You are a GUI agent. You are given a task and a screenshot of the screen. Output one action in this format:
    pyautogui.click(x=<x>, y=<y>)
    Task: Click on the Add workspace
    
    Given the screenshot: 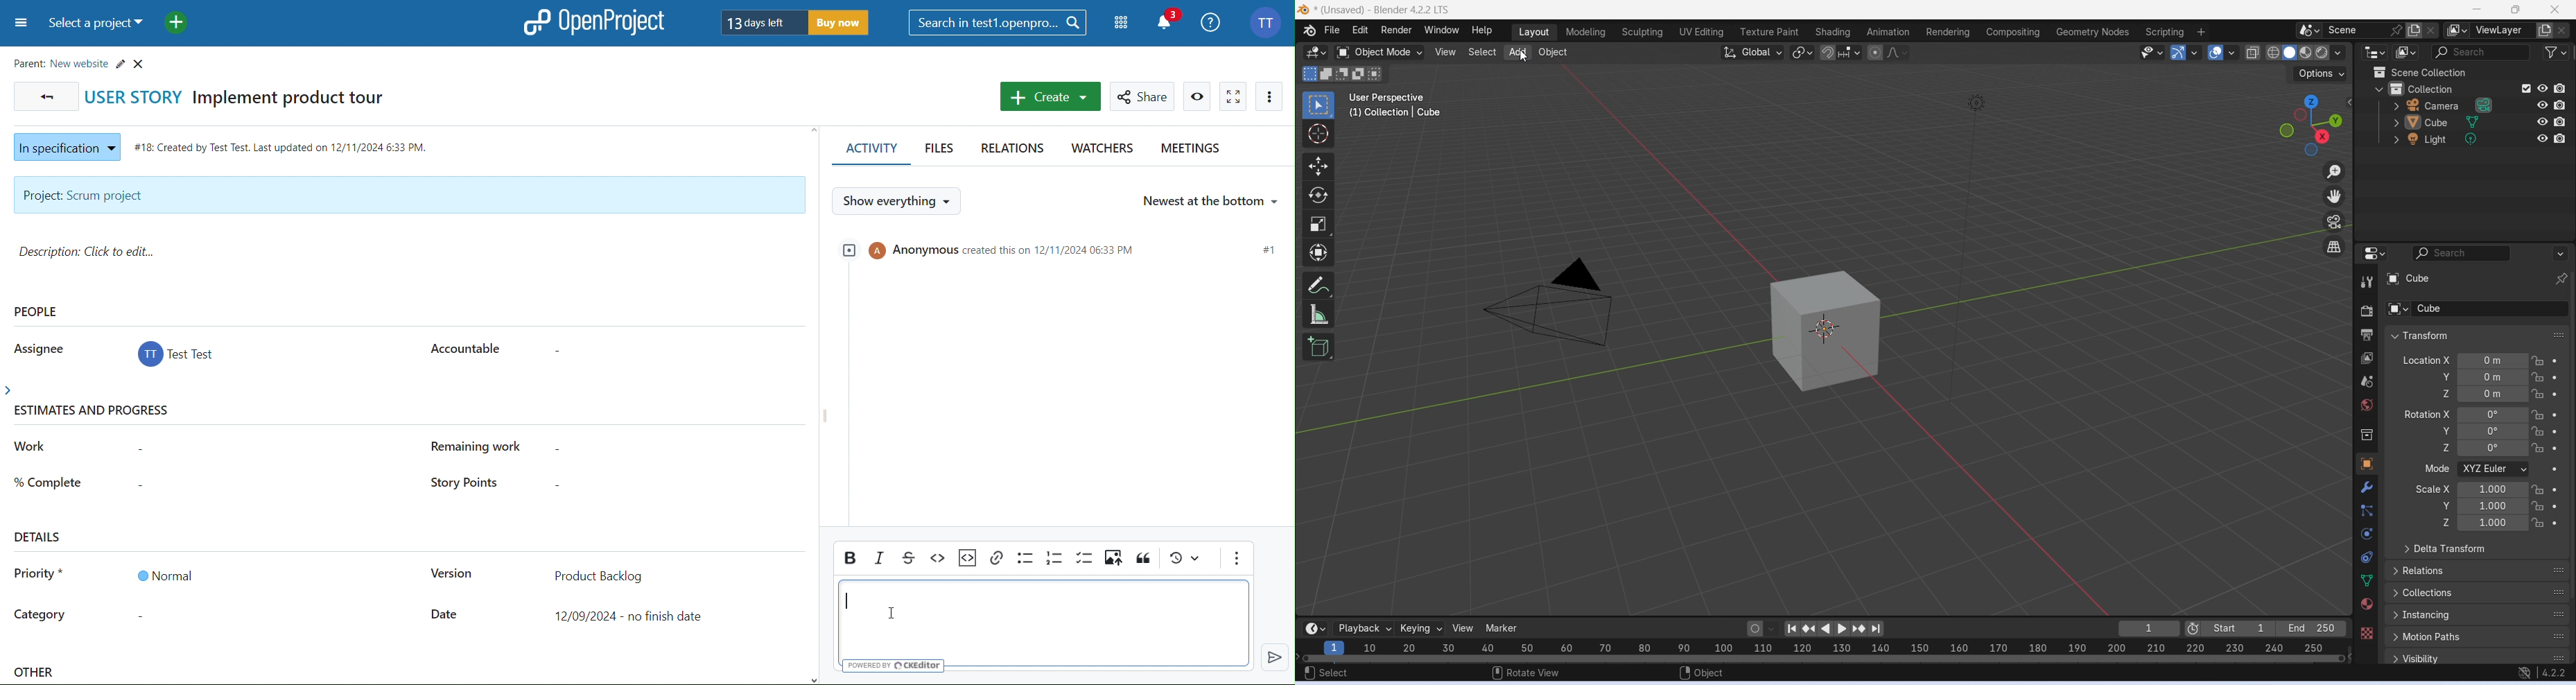 What is the action you would take?
    pyautogui.click(x=2202, y=32)
    